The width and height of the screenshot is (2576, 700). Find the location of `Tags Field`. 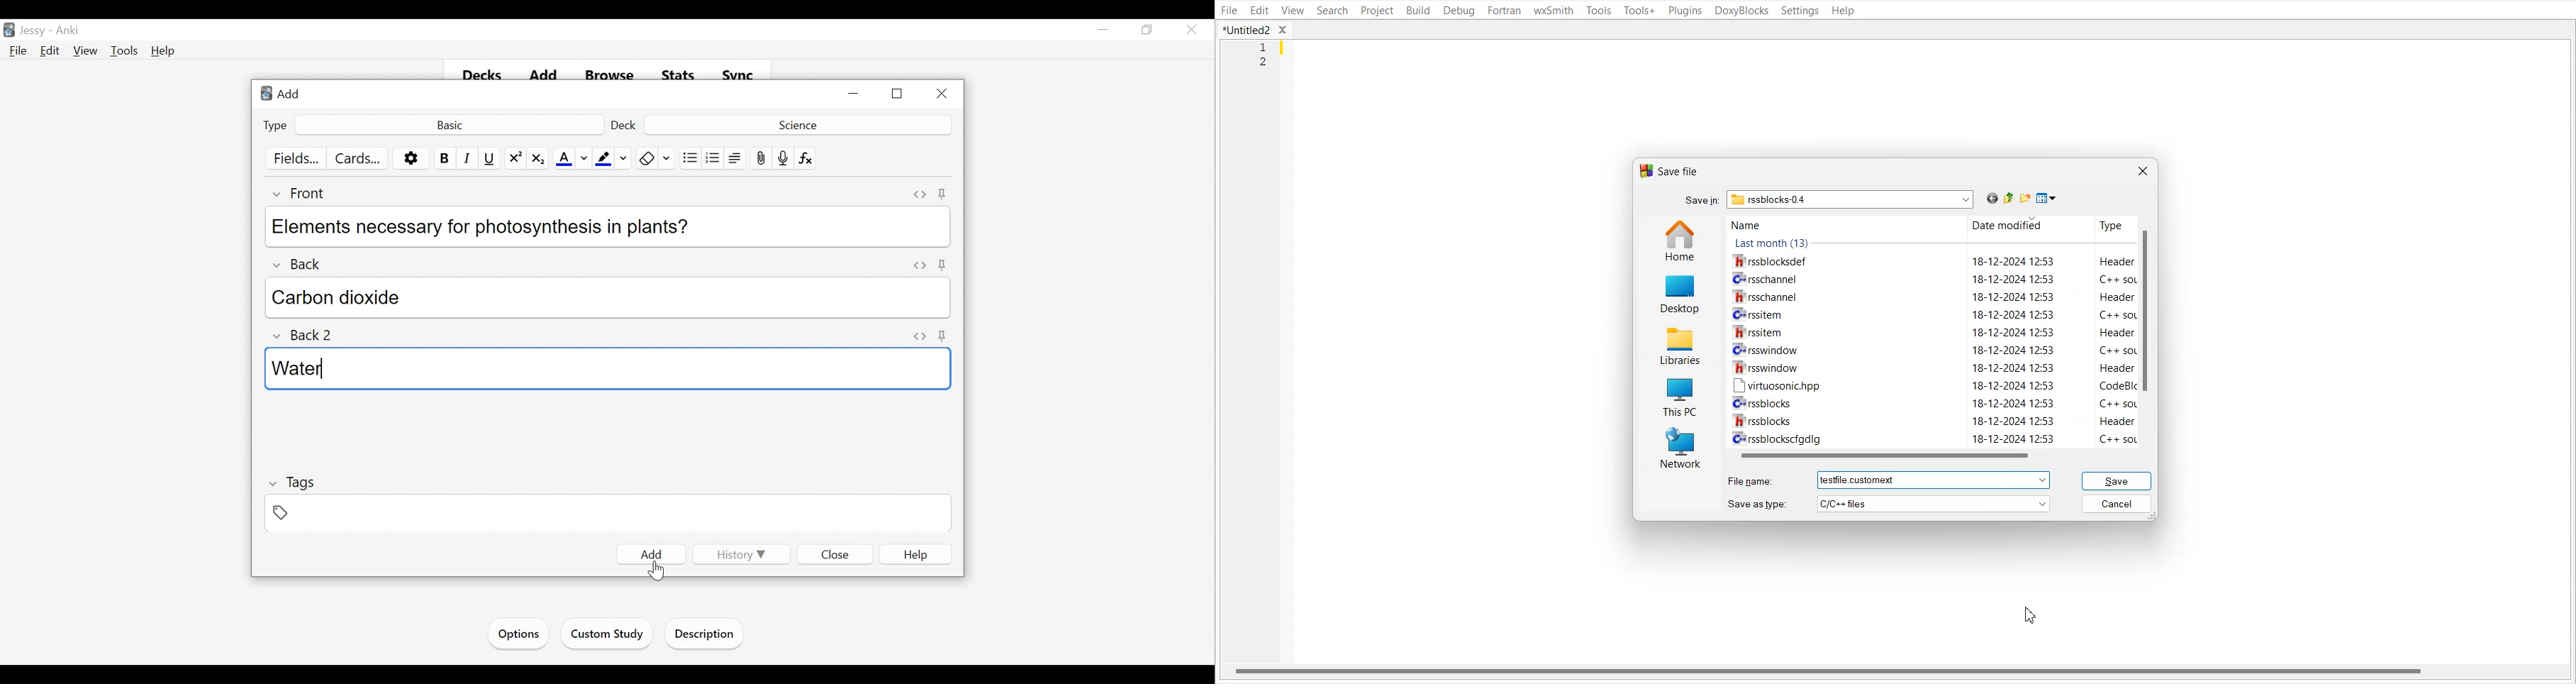

Tags Field is located at coordinates (609, 514).